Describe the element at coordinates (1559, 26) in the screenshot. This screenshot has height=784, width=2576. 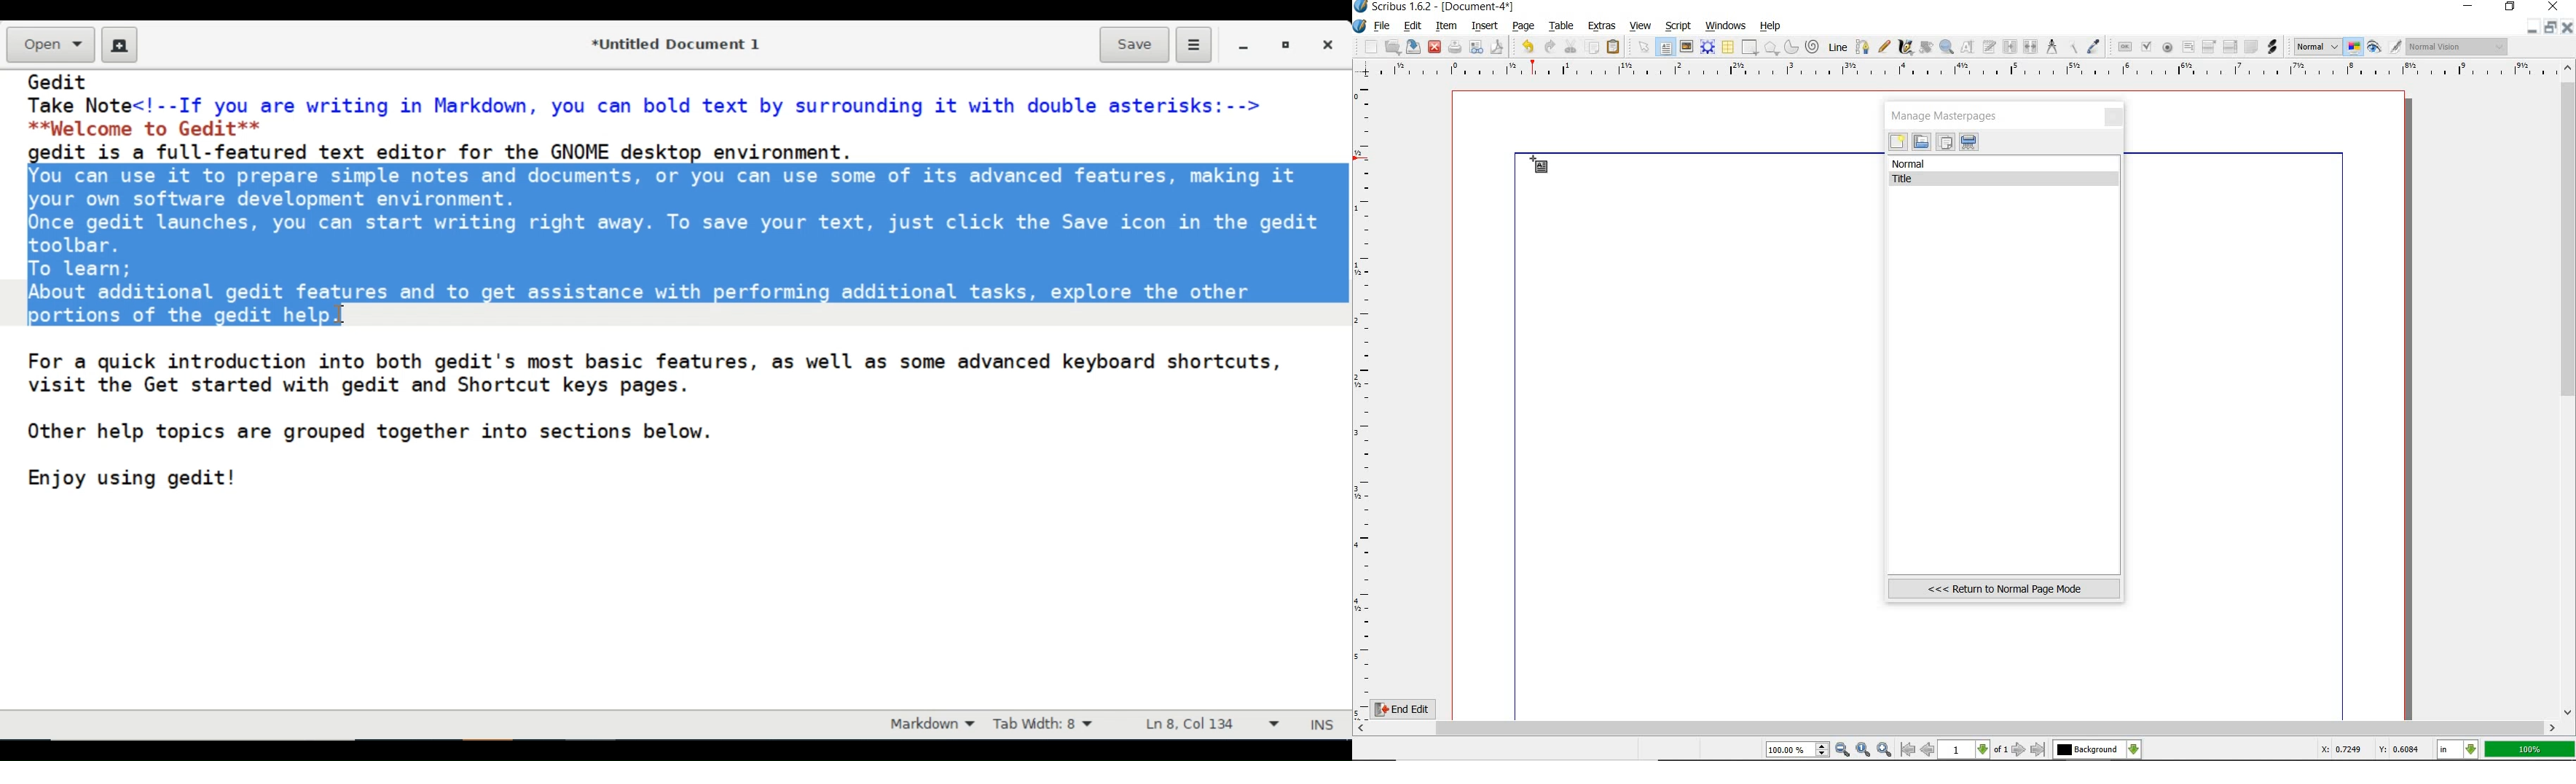
I see `table` at that location.